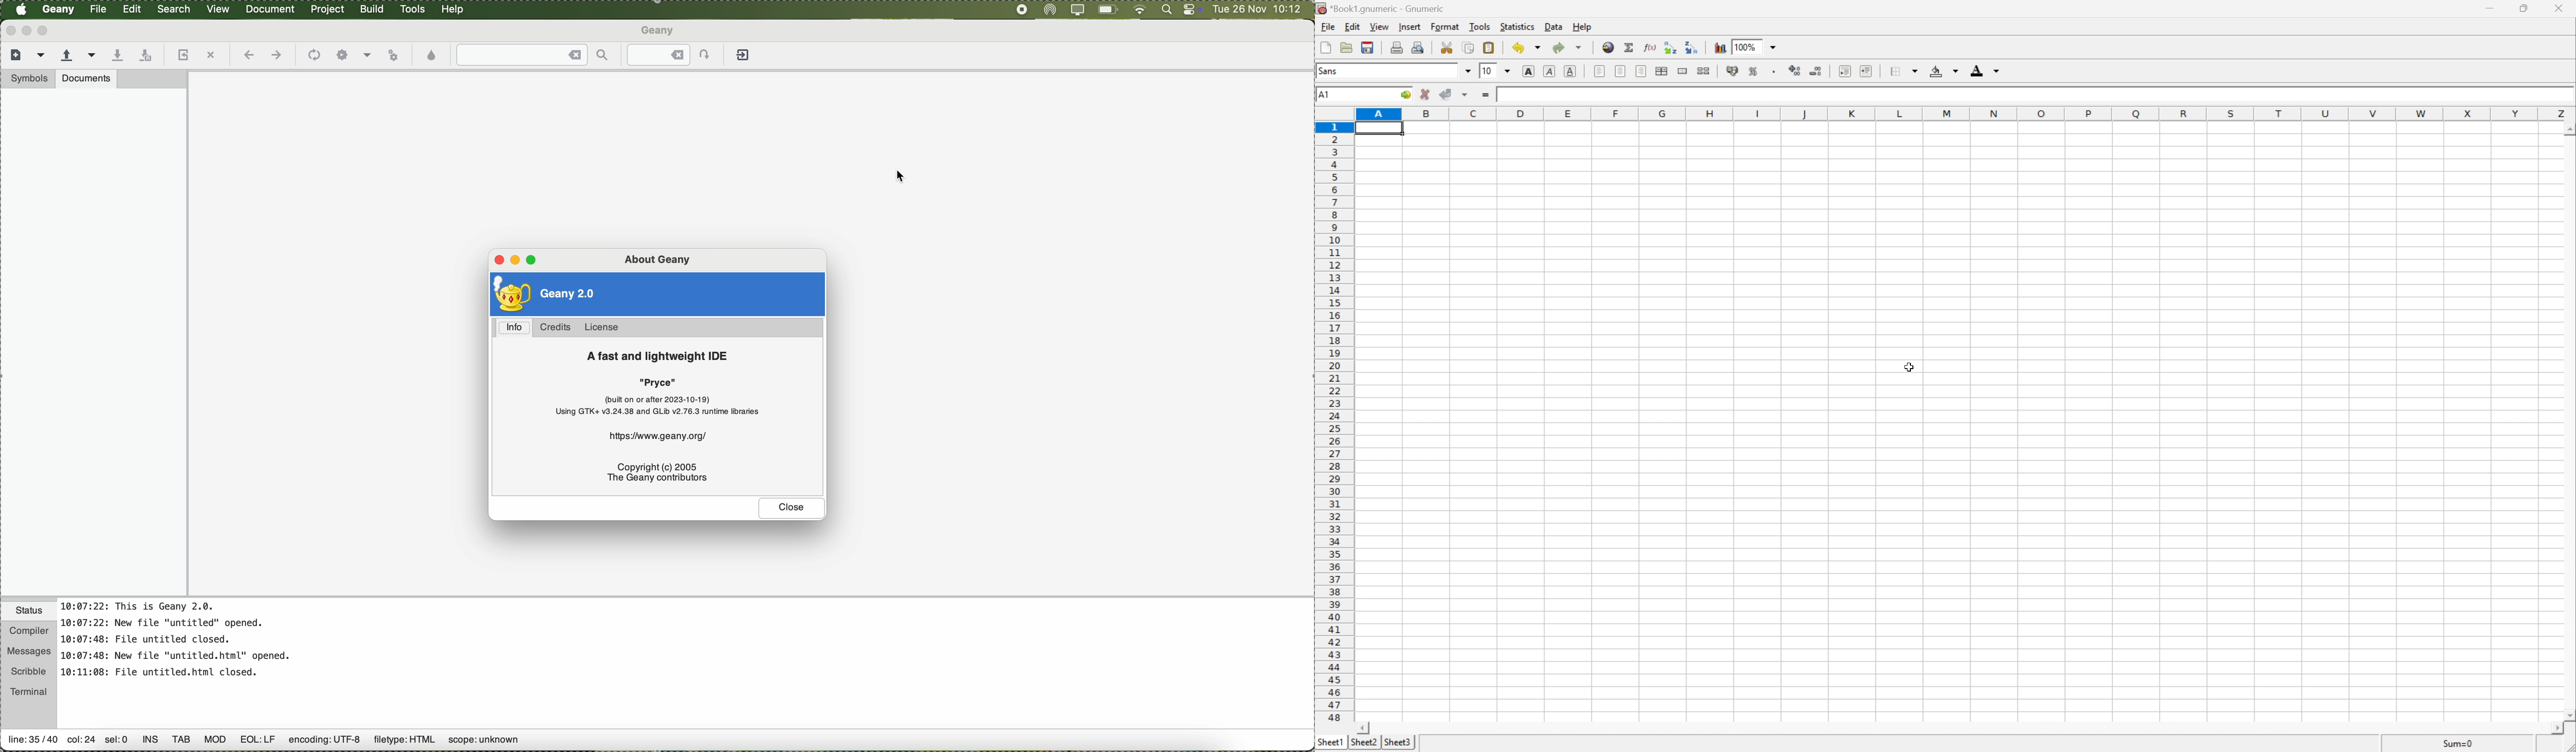 This screenshot has width=2576, height=756. Describe the element at coordinates (1816, 71) in the screenshot. I see `Decrease number of decimals displayed` at that location.